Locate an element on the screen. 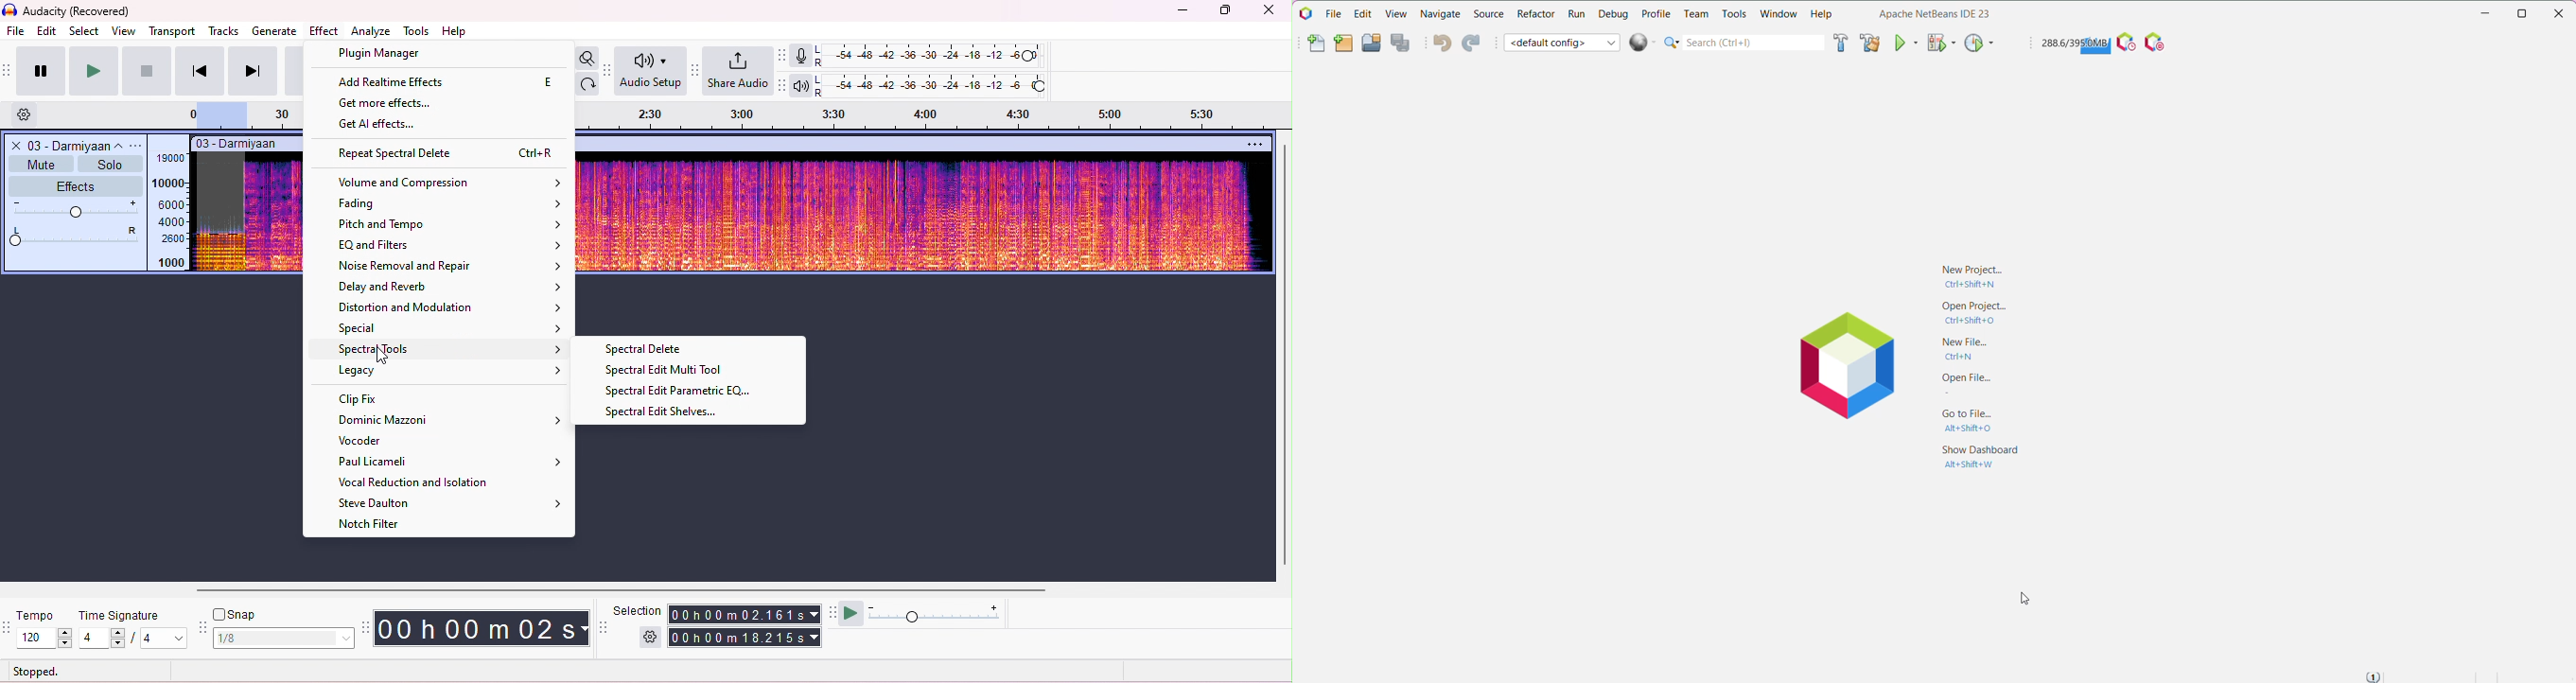 This screenshot has width=2576, height=700. volume is located at coordinates (77, 209).